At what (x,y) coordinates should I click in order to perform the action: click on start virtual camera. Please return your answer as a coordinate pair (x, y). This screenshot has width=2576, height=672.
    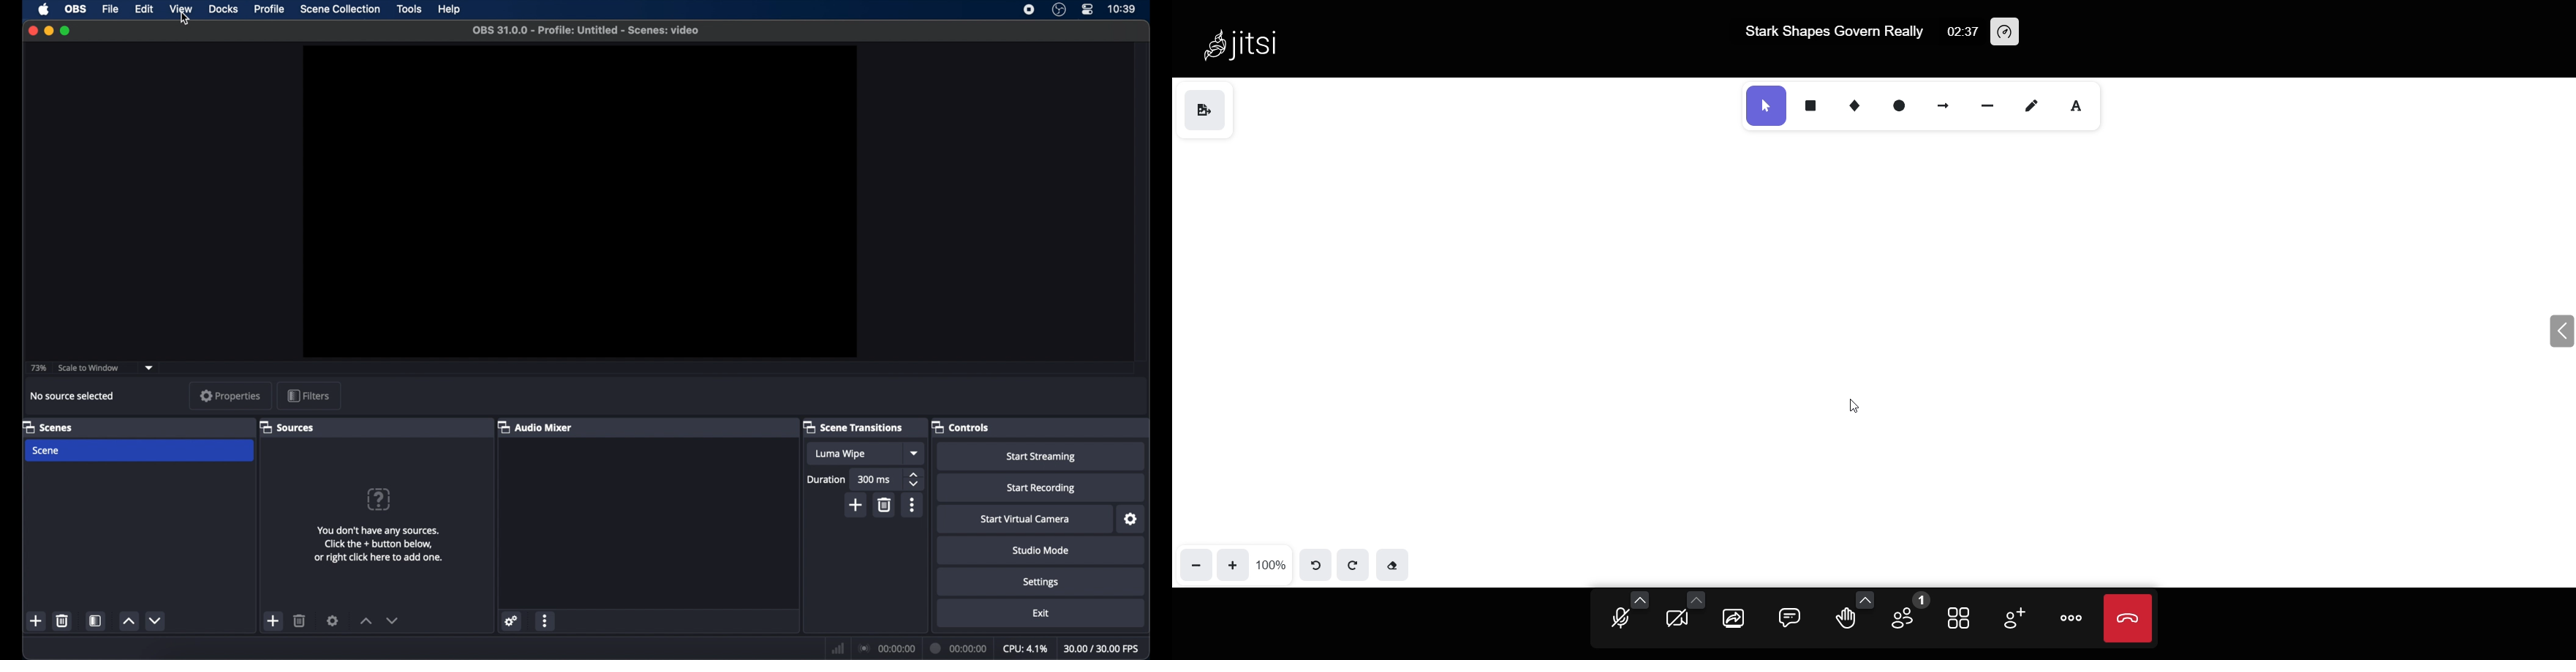
    Looking at the image, I should click on (1024, 518).